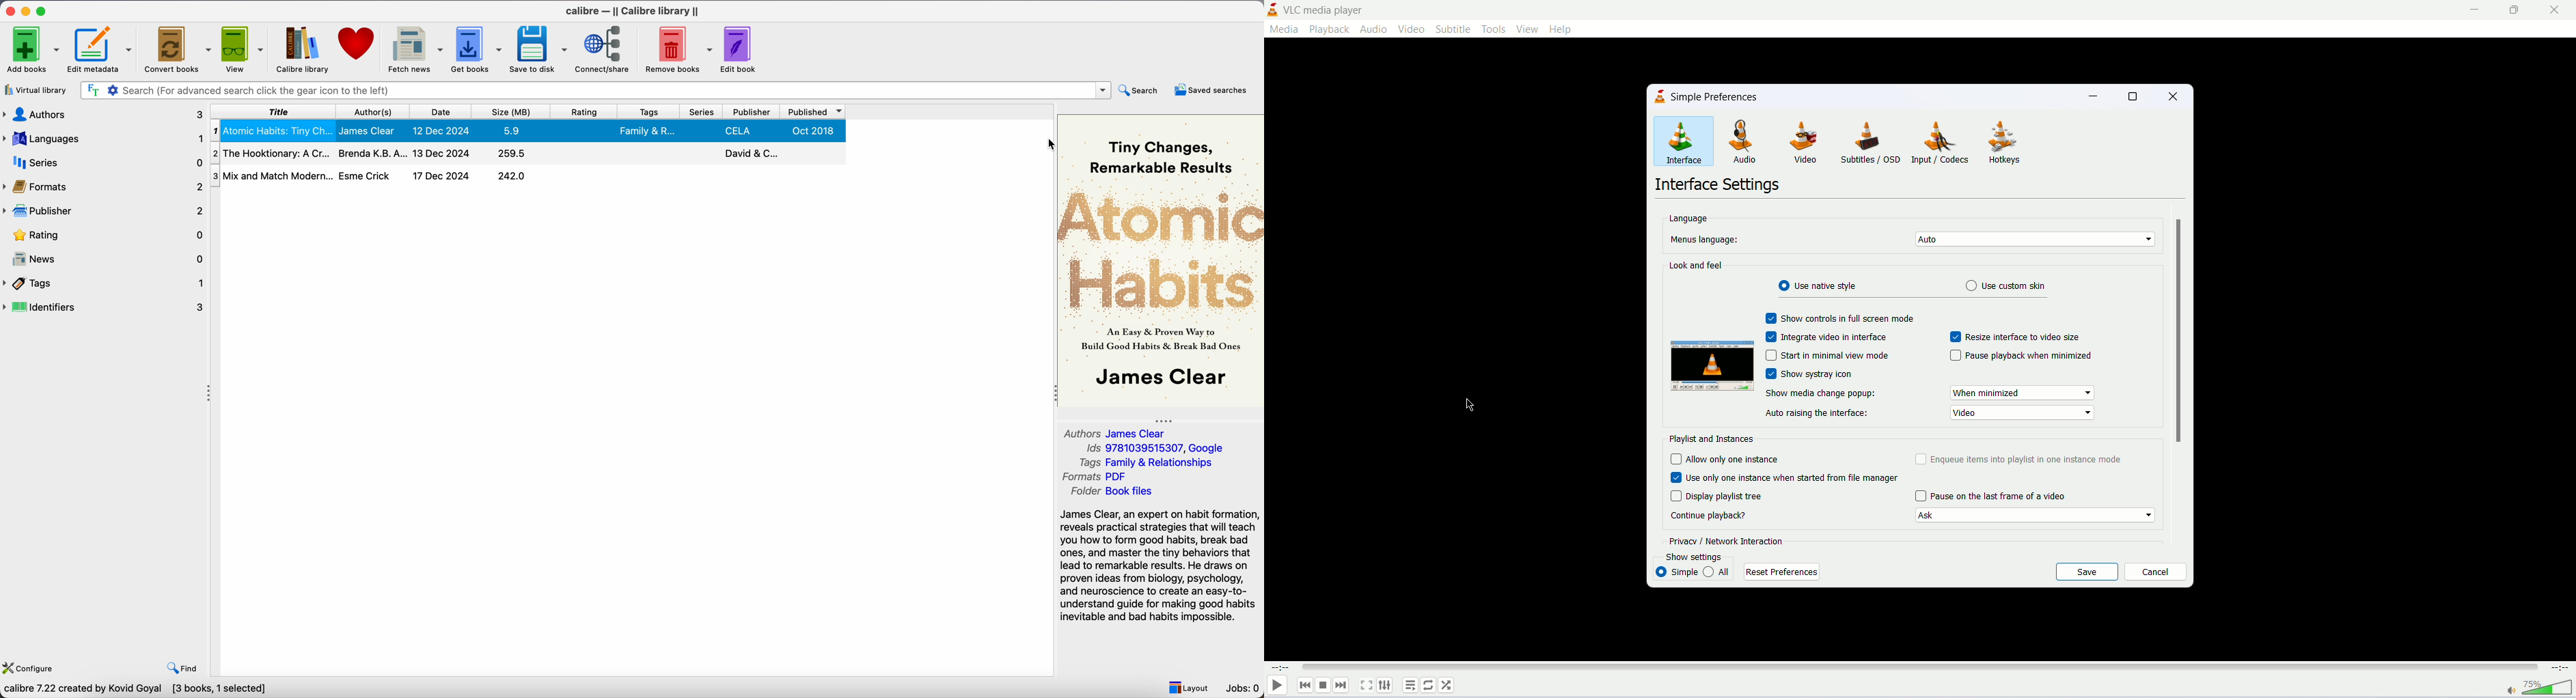 This screenshot has width=2576, height=700. Describe the element at coordinates (1341, 685) in the screenshot. I see `next track` at that location.